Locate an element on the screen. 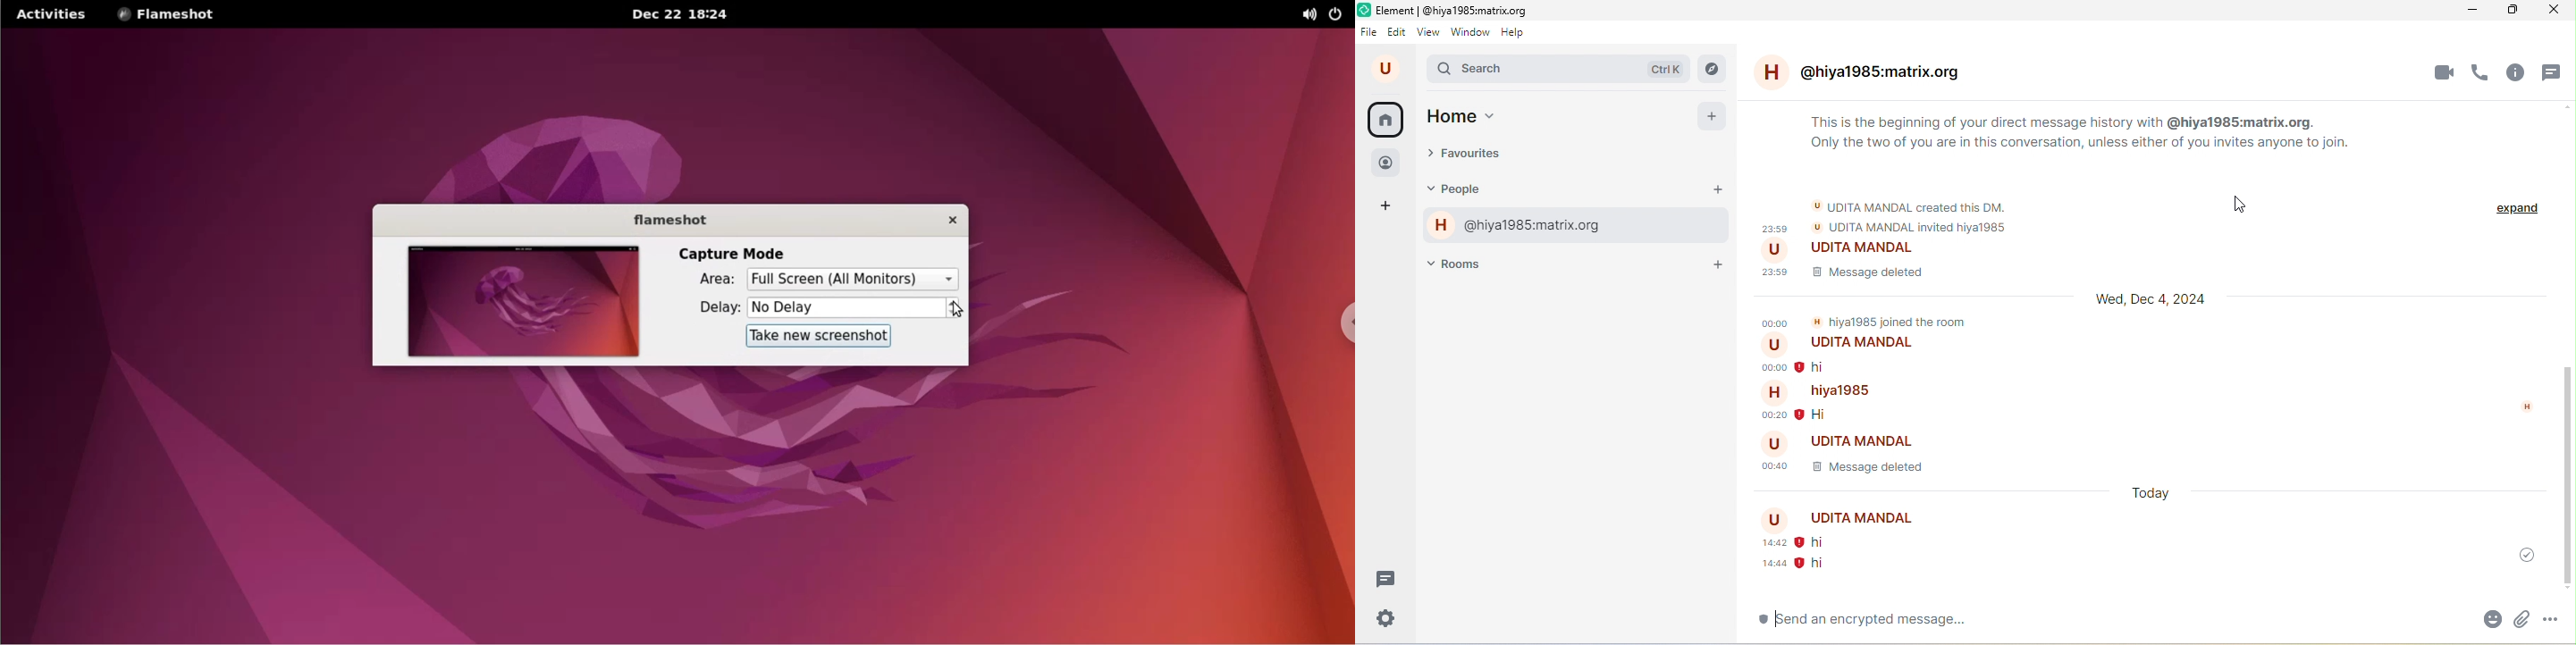  udita mandal created this dm is located at coordinates (1912, 205).